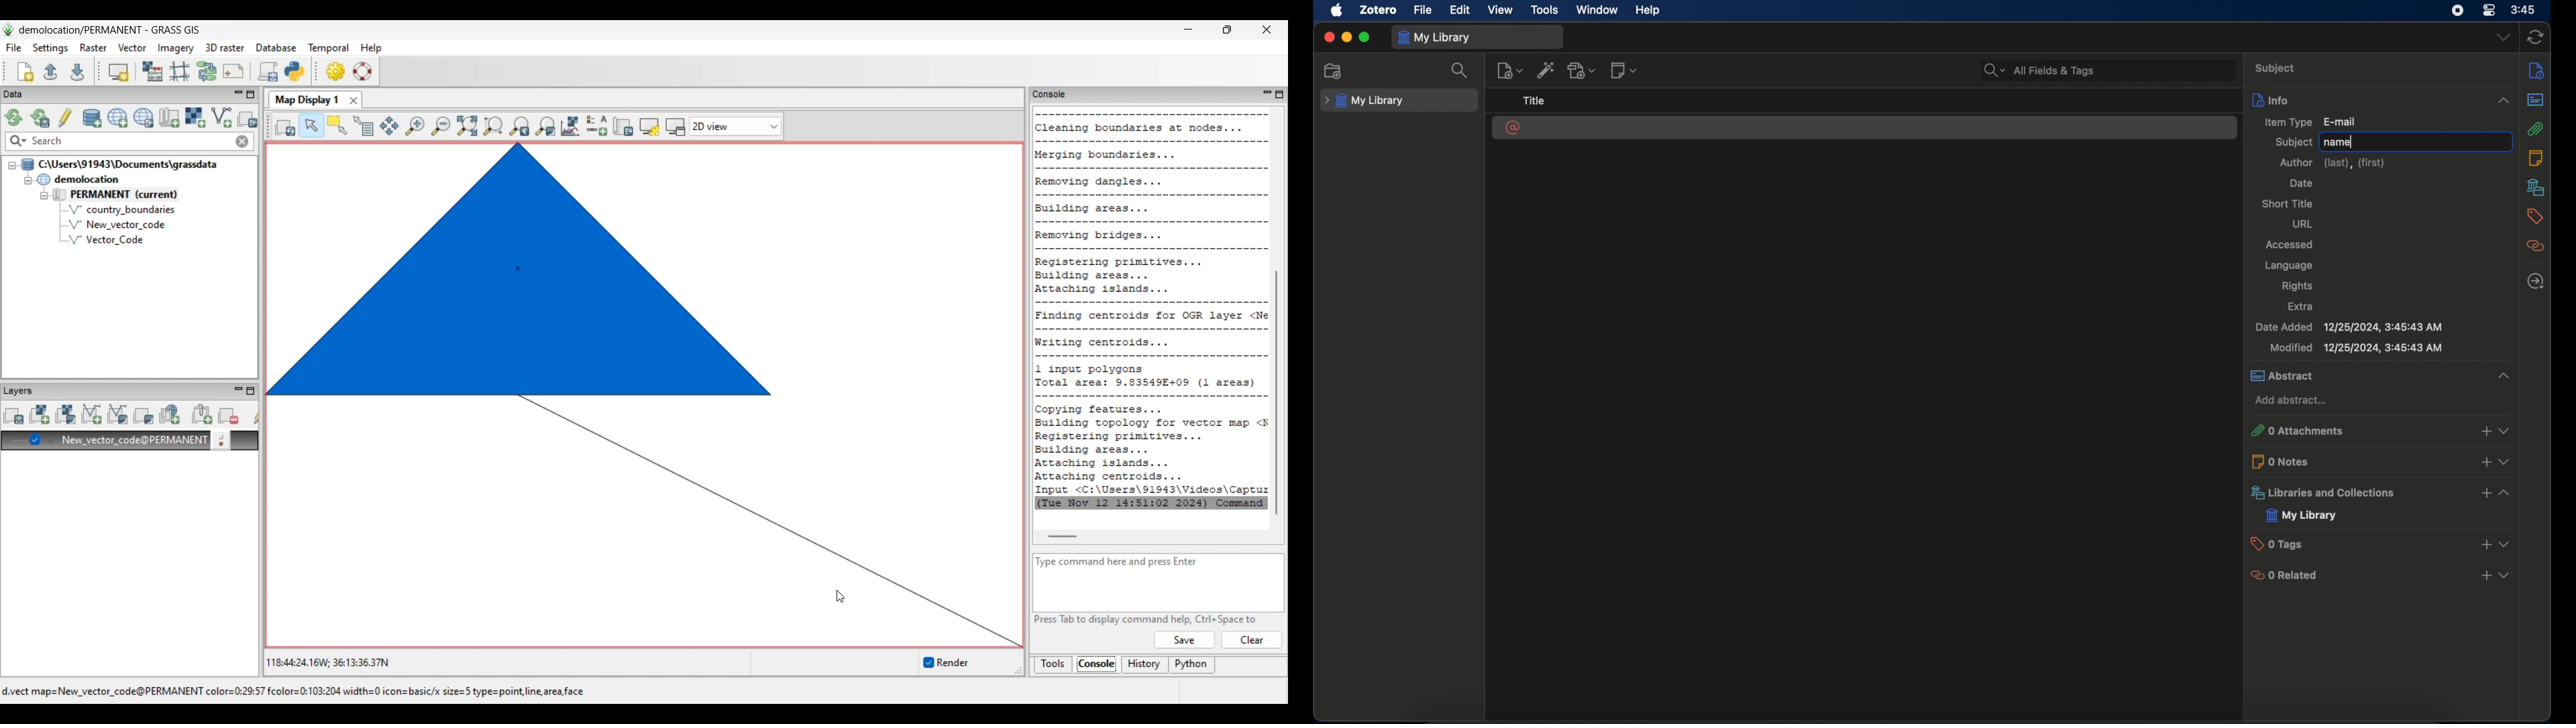 This screenshot has height=728, width=2576. What do you see at coordinates (2379, 99) in the screenshot?
I see `info` at bounding box center [2379, 99].